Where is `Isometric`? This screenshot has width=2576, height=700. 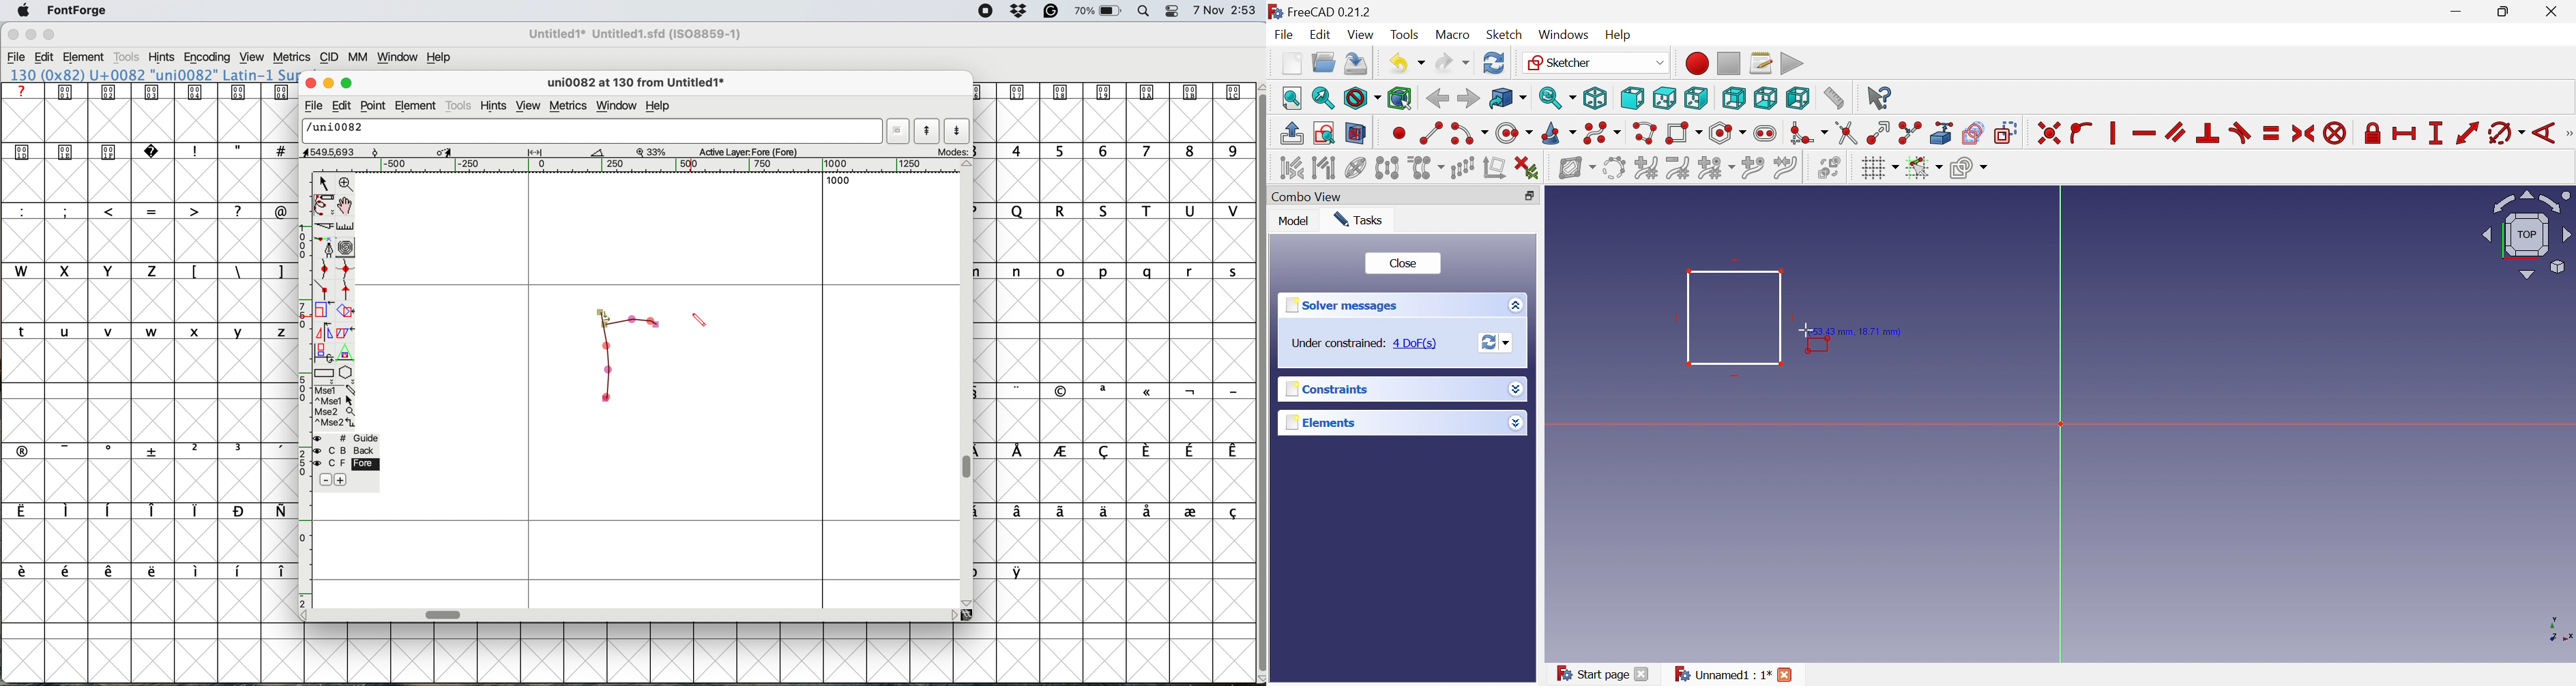
Isometric is located at coordinates (1594, 99).